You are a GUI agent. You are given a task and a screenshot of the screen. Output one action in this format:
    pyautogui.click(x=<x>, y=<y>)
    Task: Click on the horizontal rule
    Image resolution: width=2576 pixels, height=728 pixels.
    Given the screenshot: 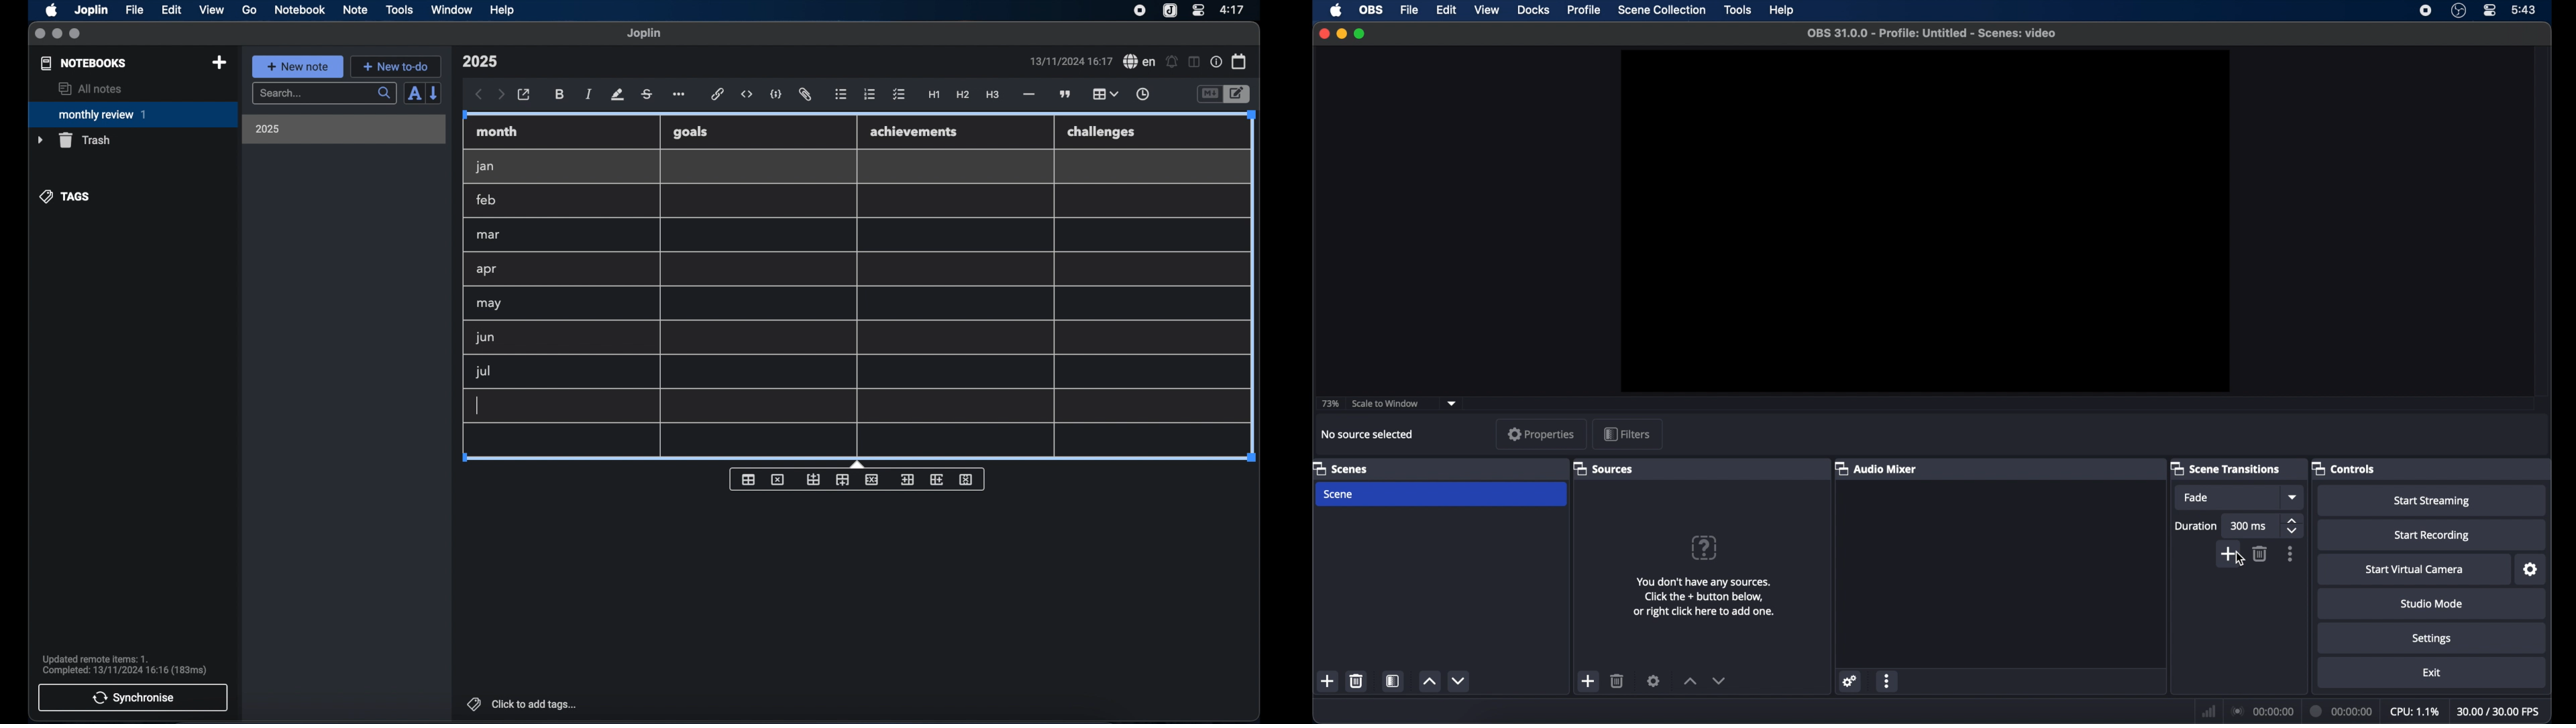 What is the action you would take?
    pyautogui.click(x=1028, y=95)
    